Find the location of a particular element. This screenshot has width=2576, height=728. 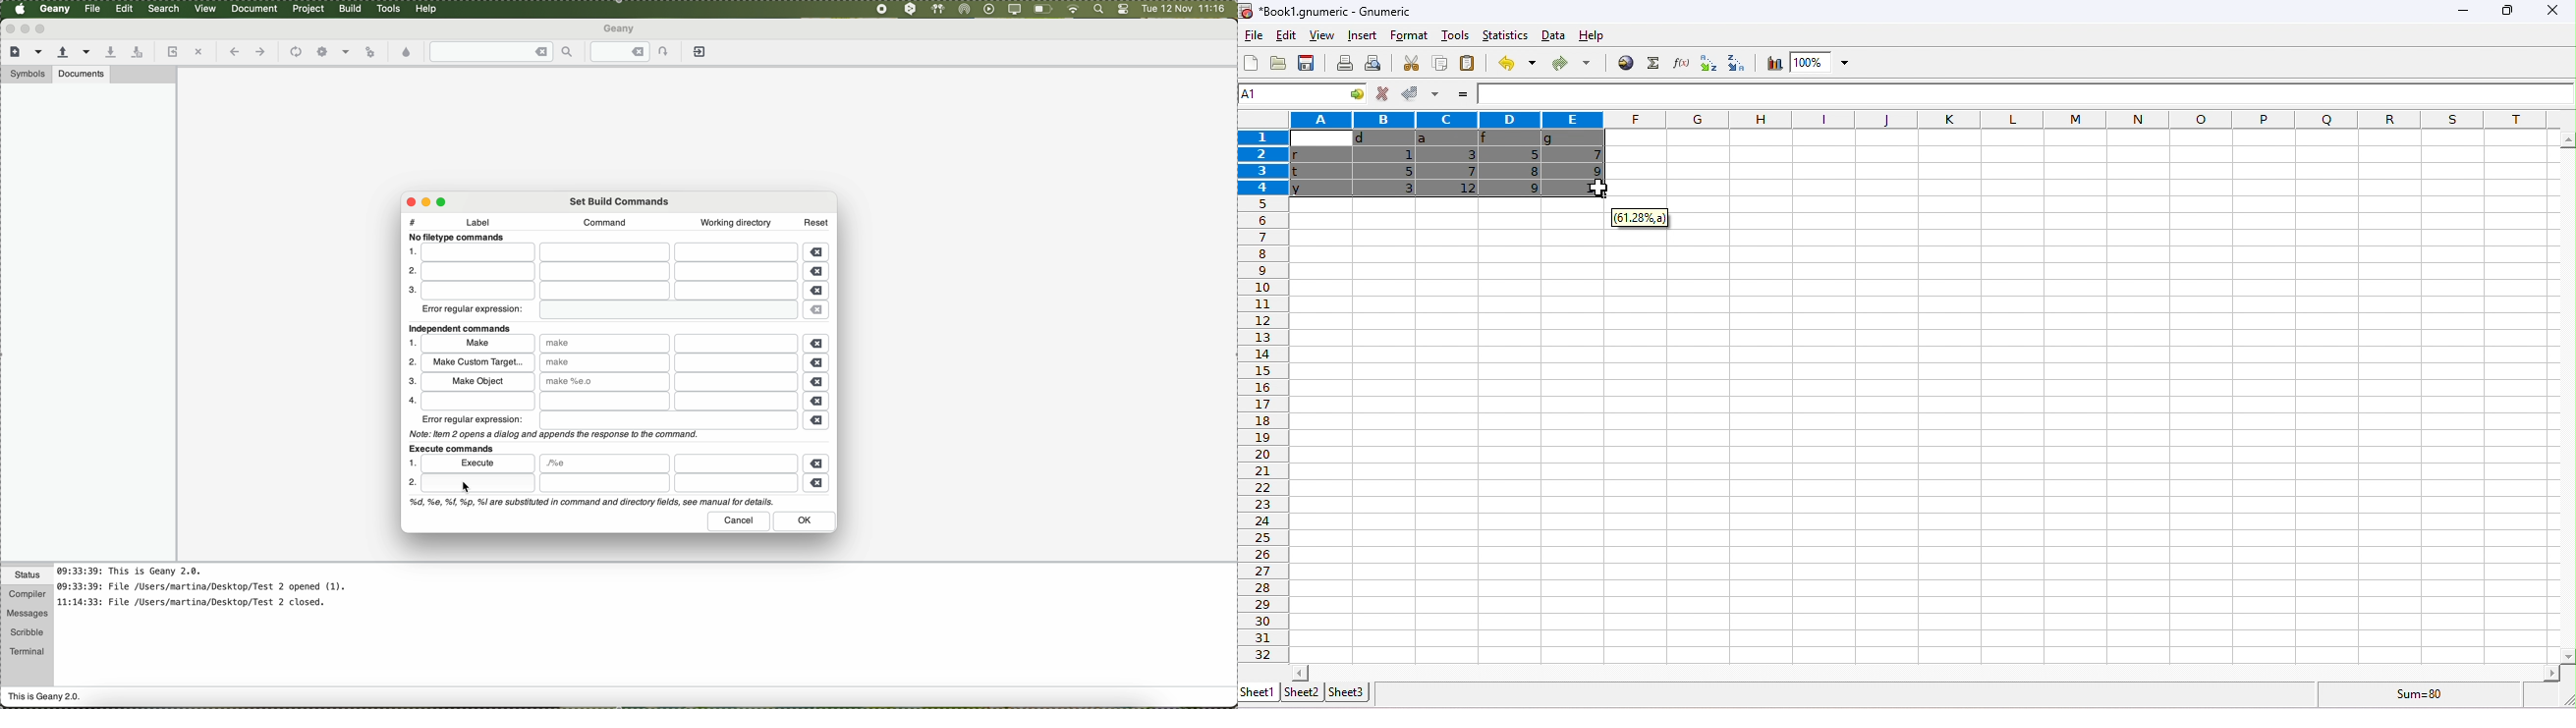

maximize is located at coordinates (2508, 13).